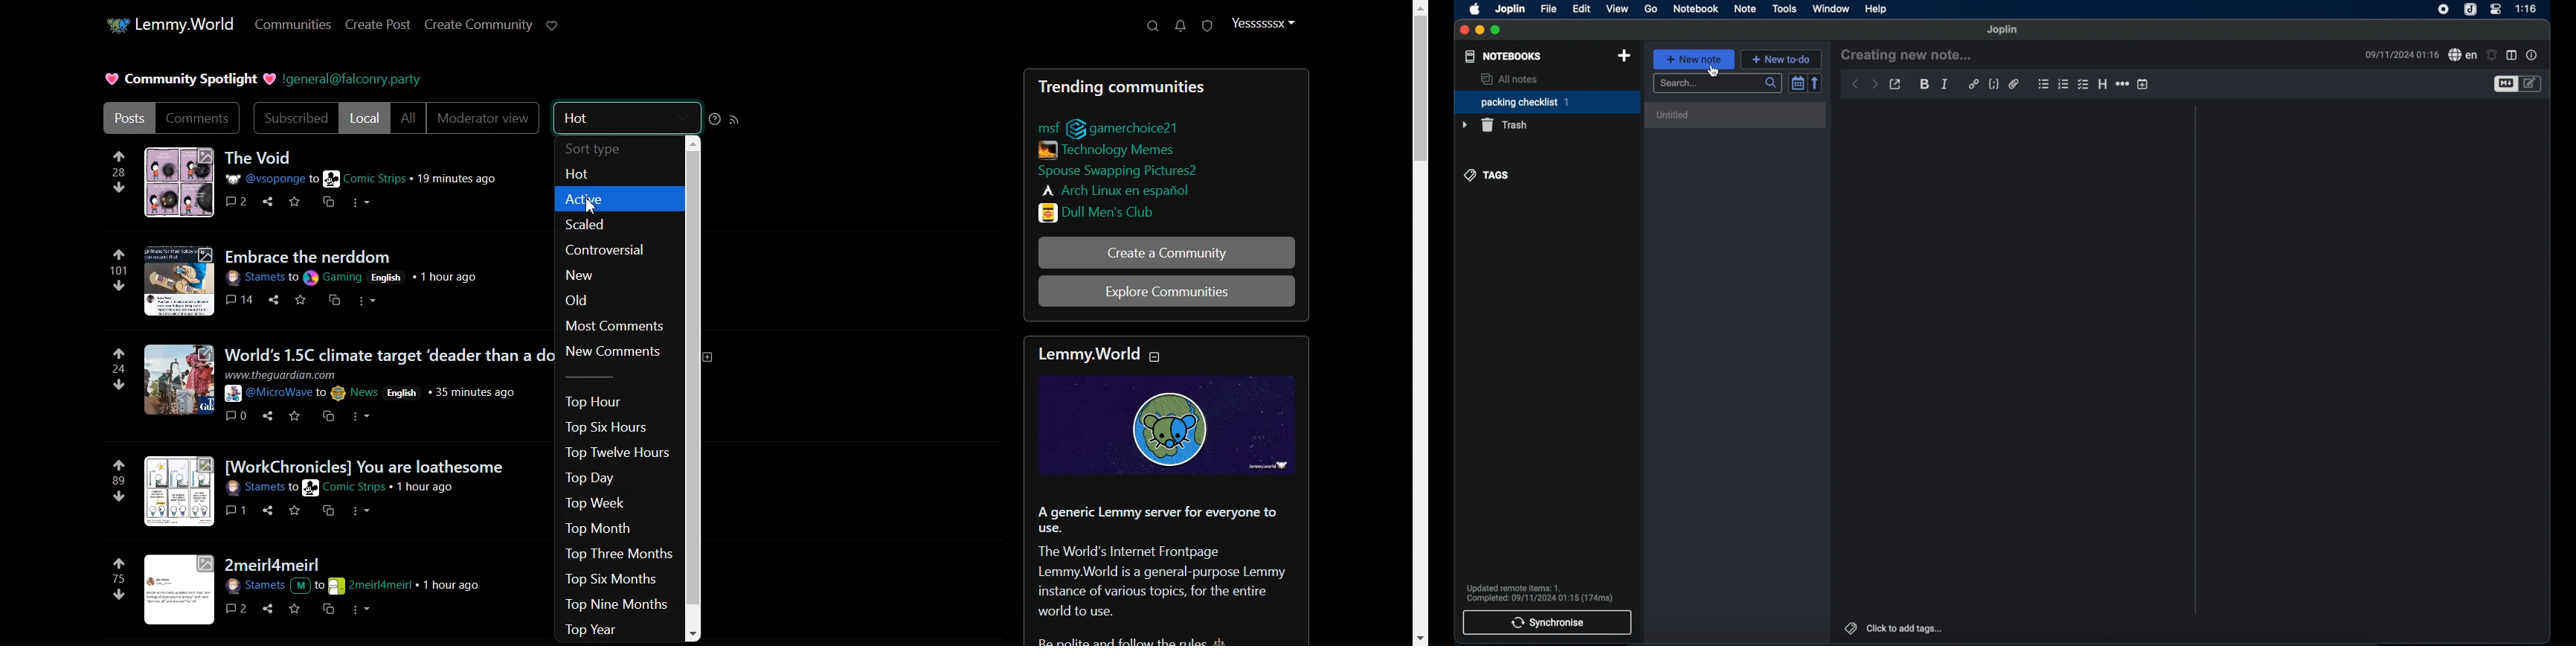  Describe the element at coordinates (1973, 84) in the screenshot. I see `hyperlink` at that location.